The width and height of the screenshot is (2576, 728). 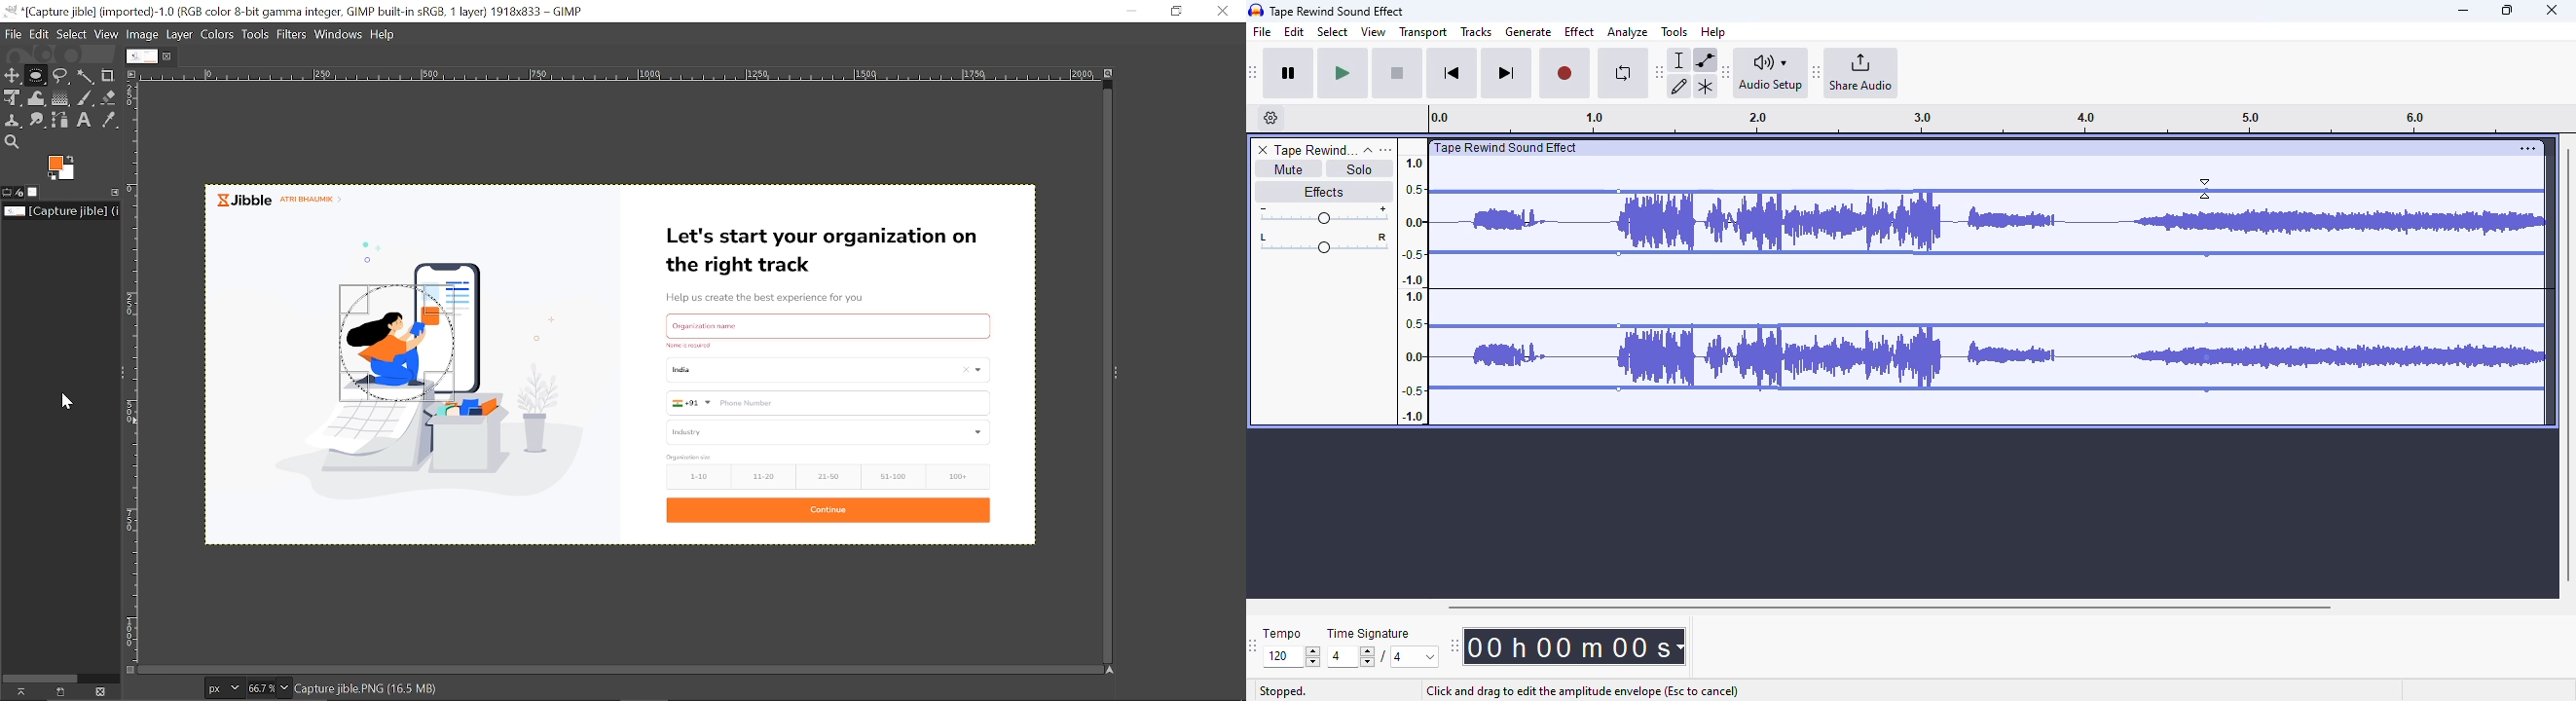 What do you see at coordinates (2365, 282) in the screenshot?
I see `volume of the track reduced` at bounding box center [2365, 282].